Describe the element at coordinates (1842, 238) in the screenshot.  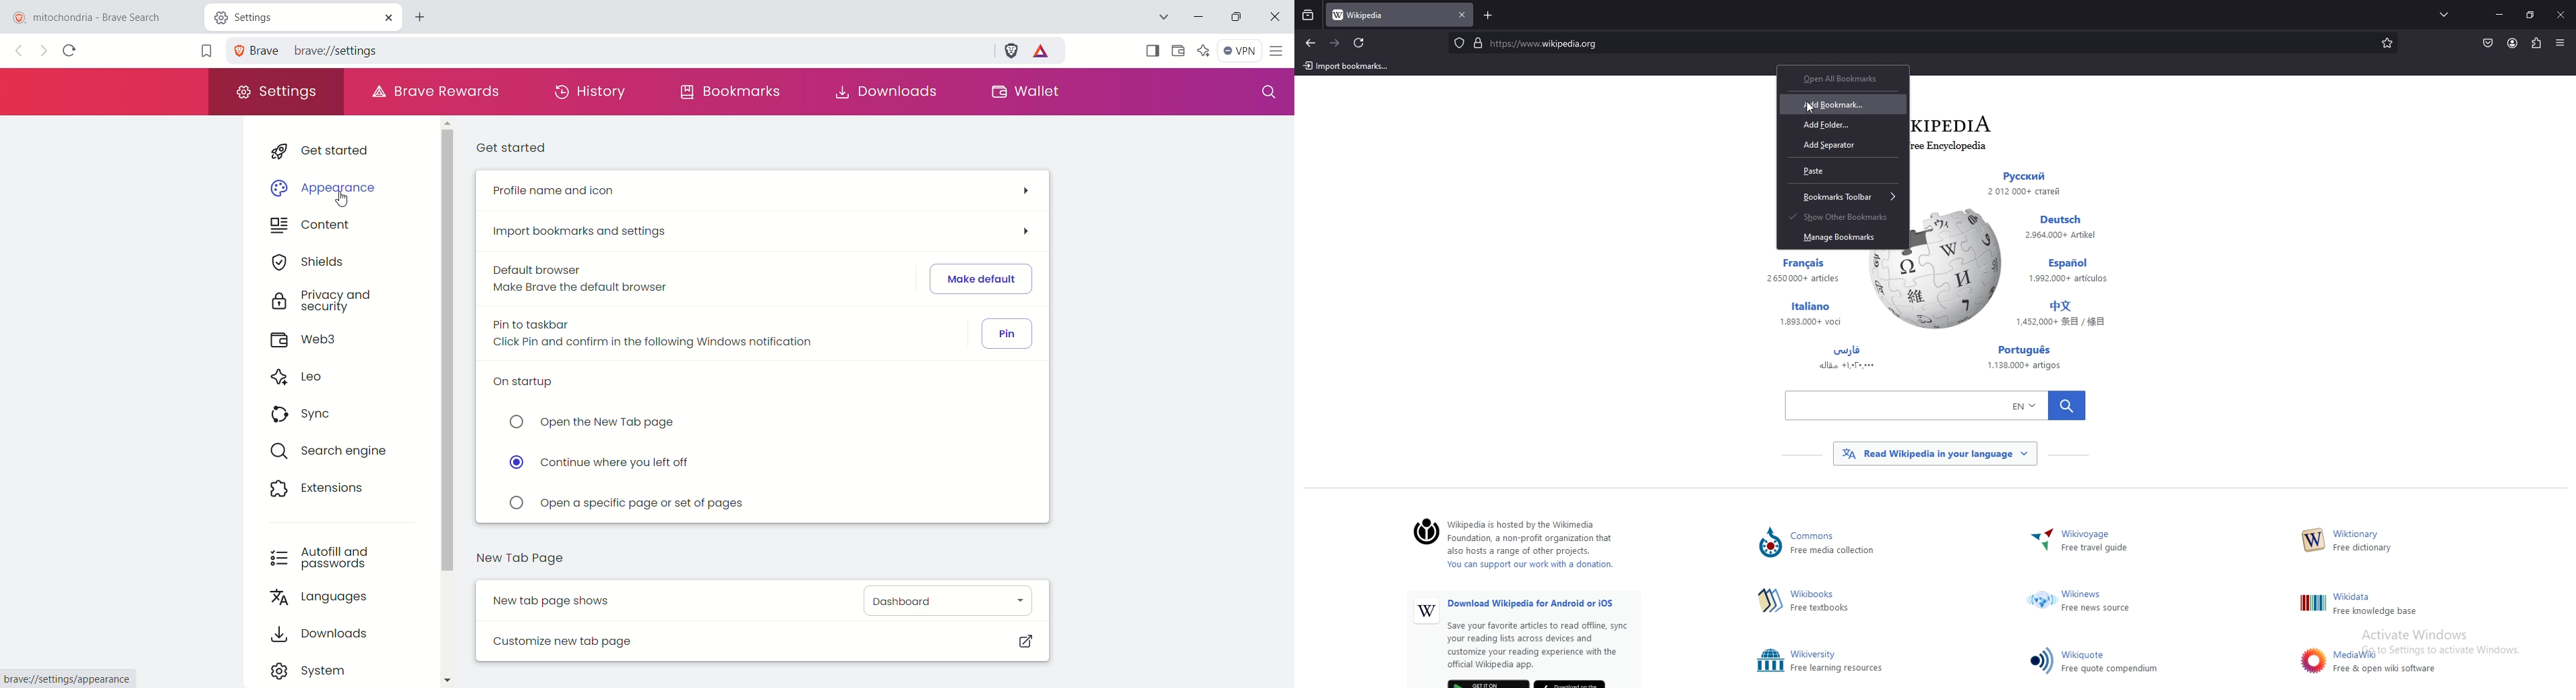
I see `manage bookmarks` at that location.